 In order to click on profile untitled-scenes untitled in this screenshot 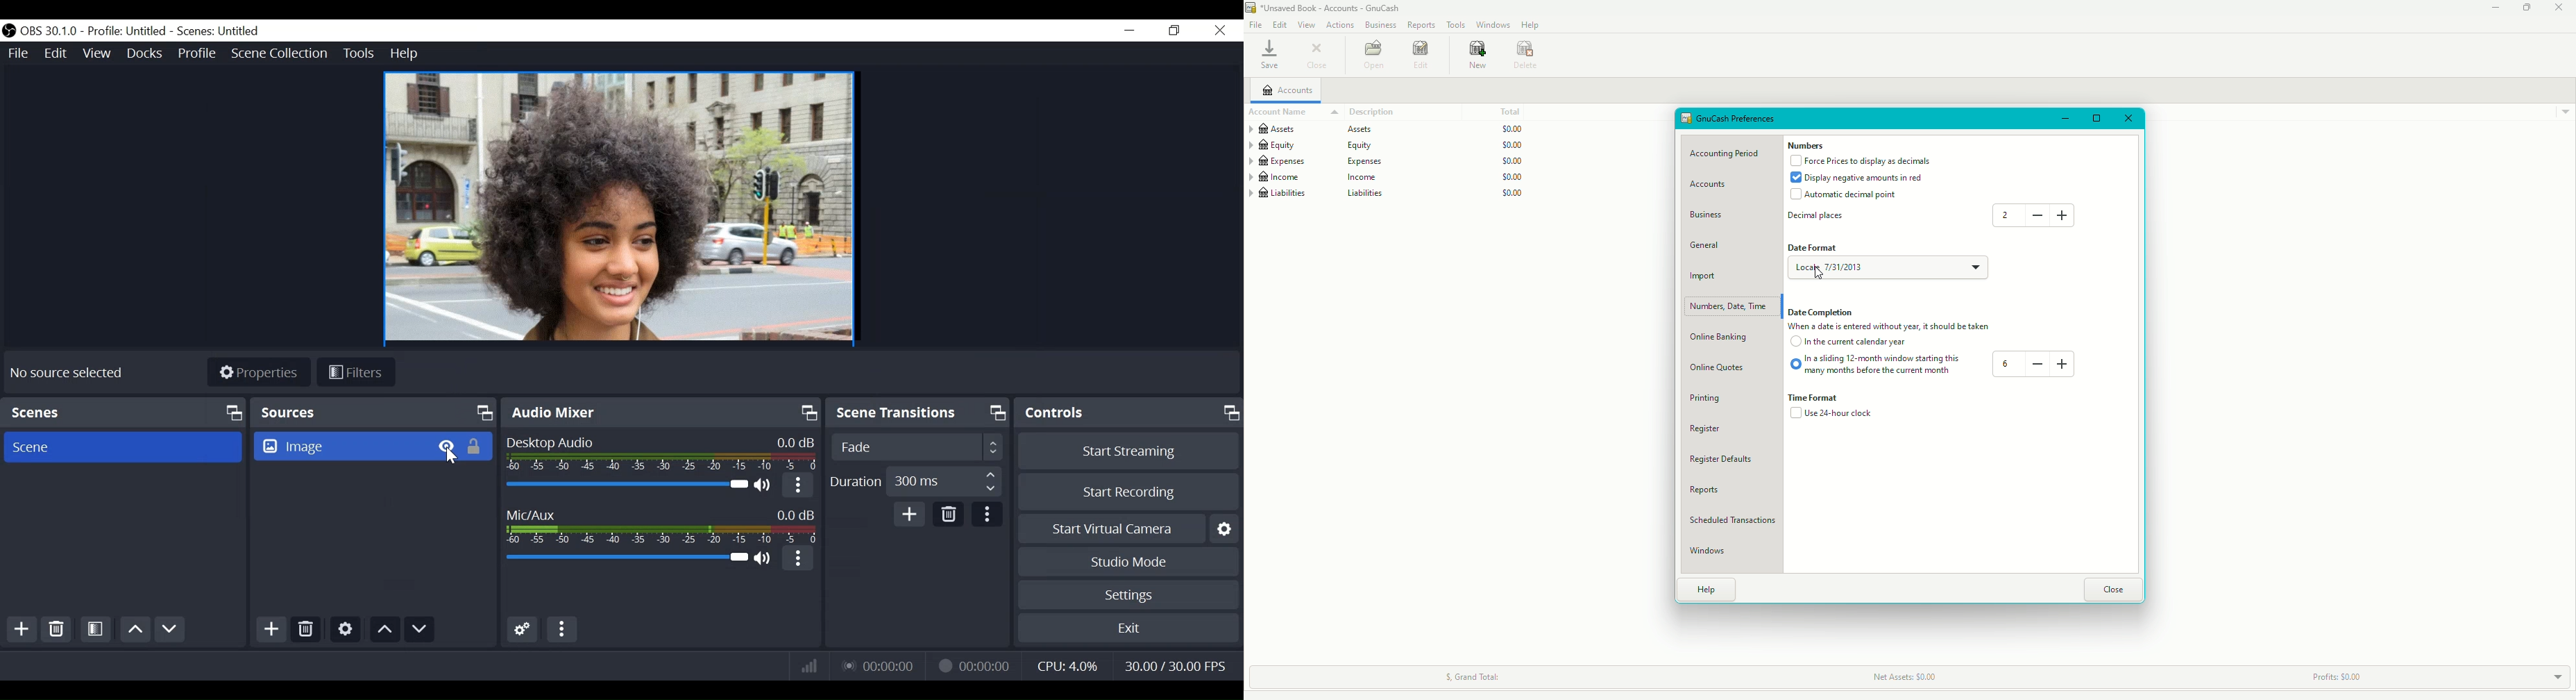, I will do `click(177, 30)`.